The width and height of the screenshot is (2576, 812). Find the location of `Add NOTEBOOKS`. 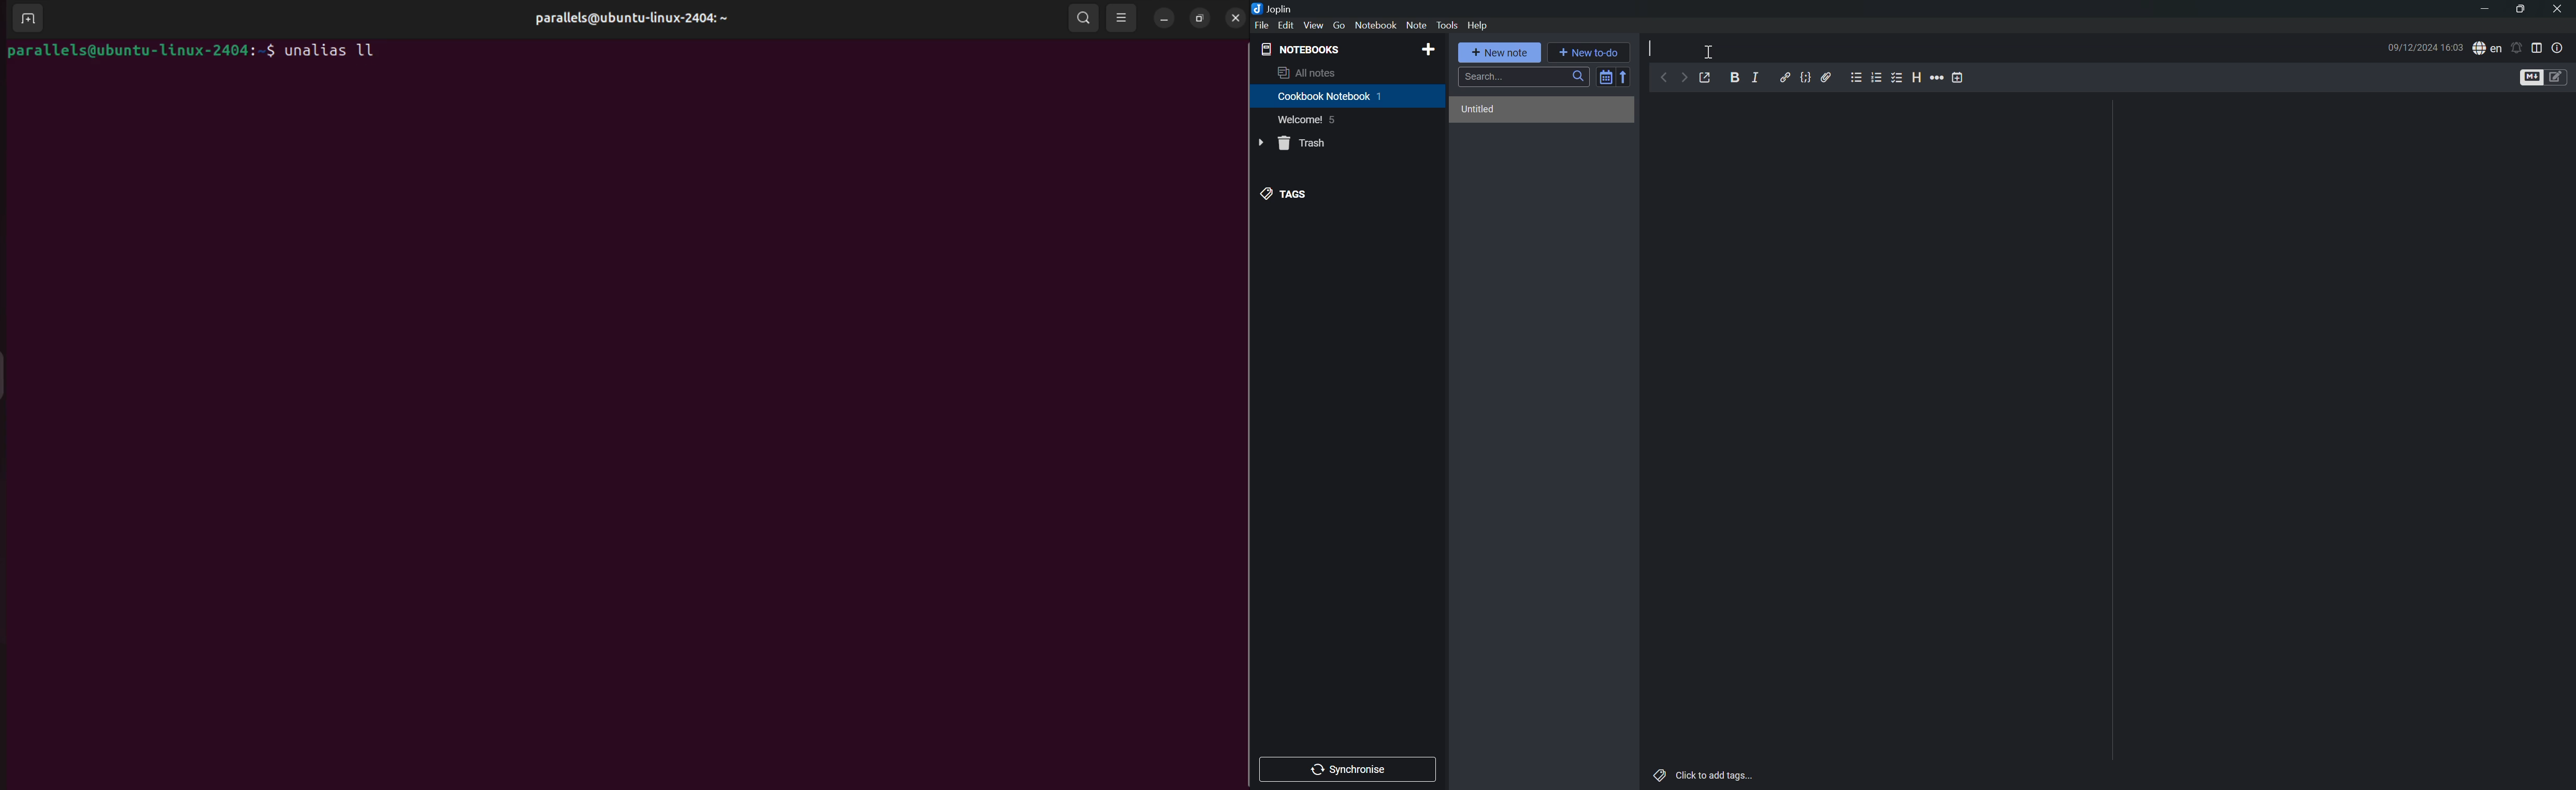

Add NOTEBOOKS is located at coordinates (1428, 49).